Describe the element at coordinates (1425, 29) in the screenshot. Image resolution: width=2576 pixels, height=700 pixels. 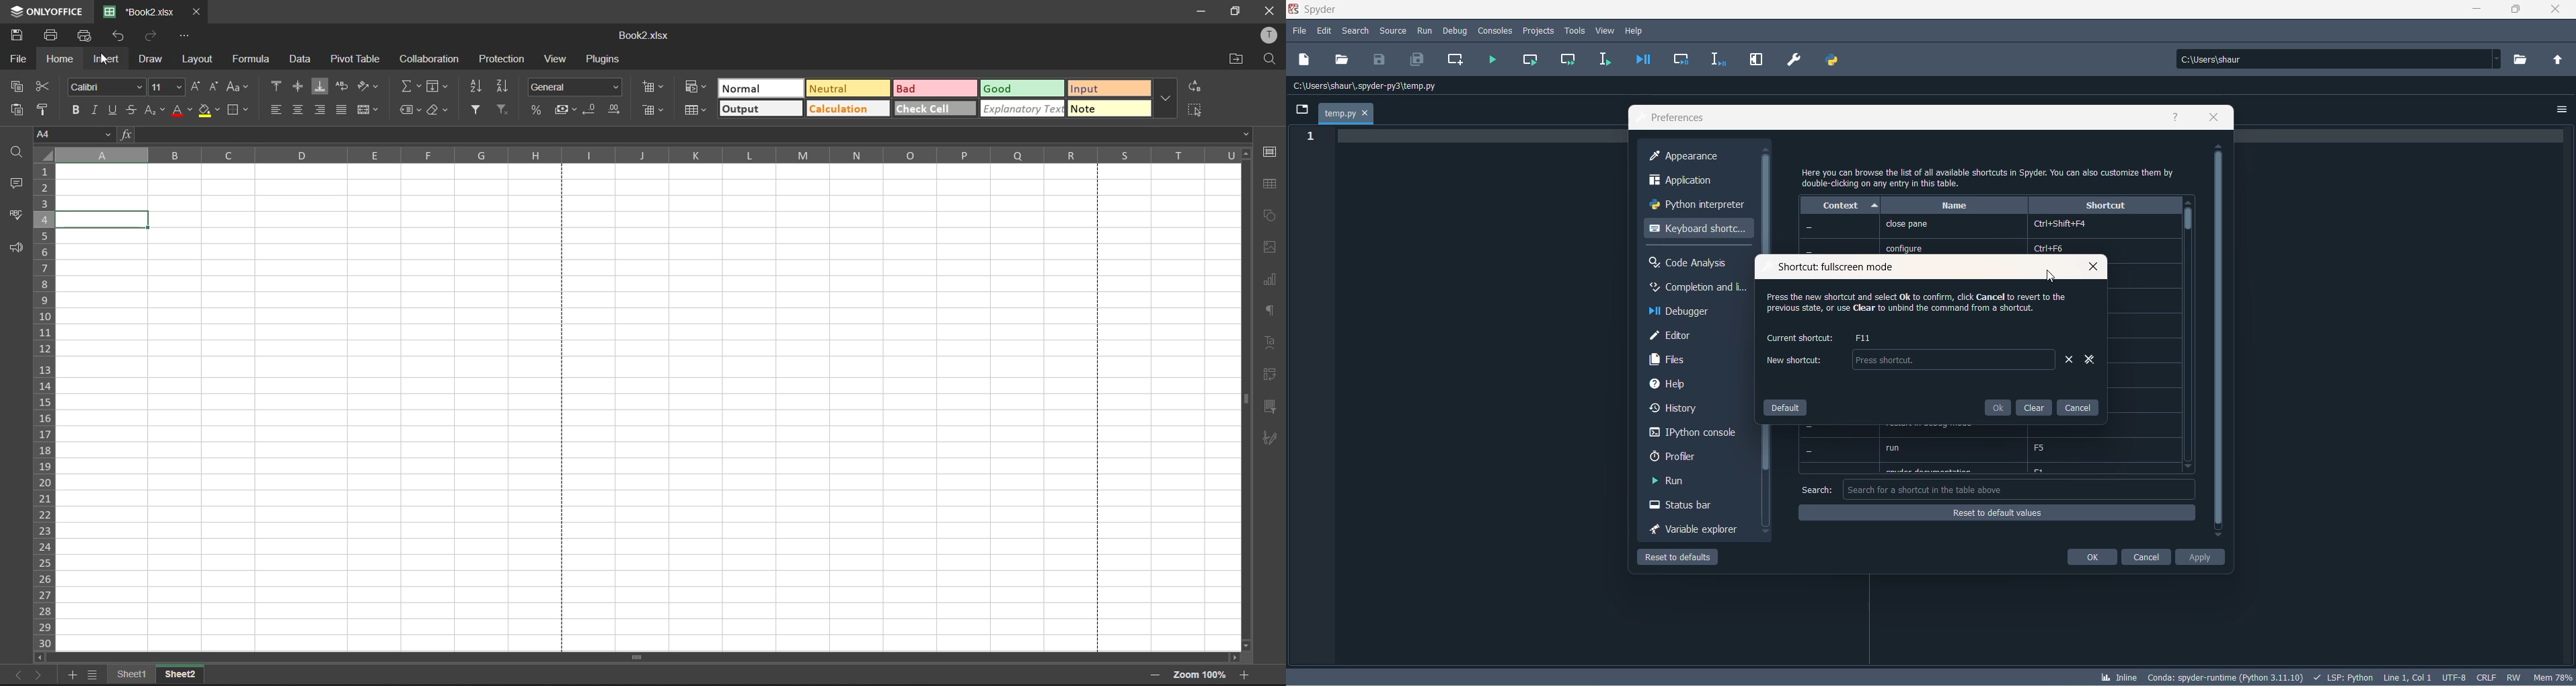
I see `run` at that location.